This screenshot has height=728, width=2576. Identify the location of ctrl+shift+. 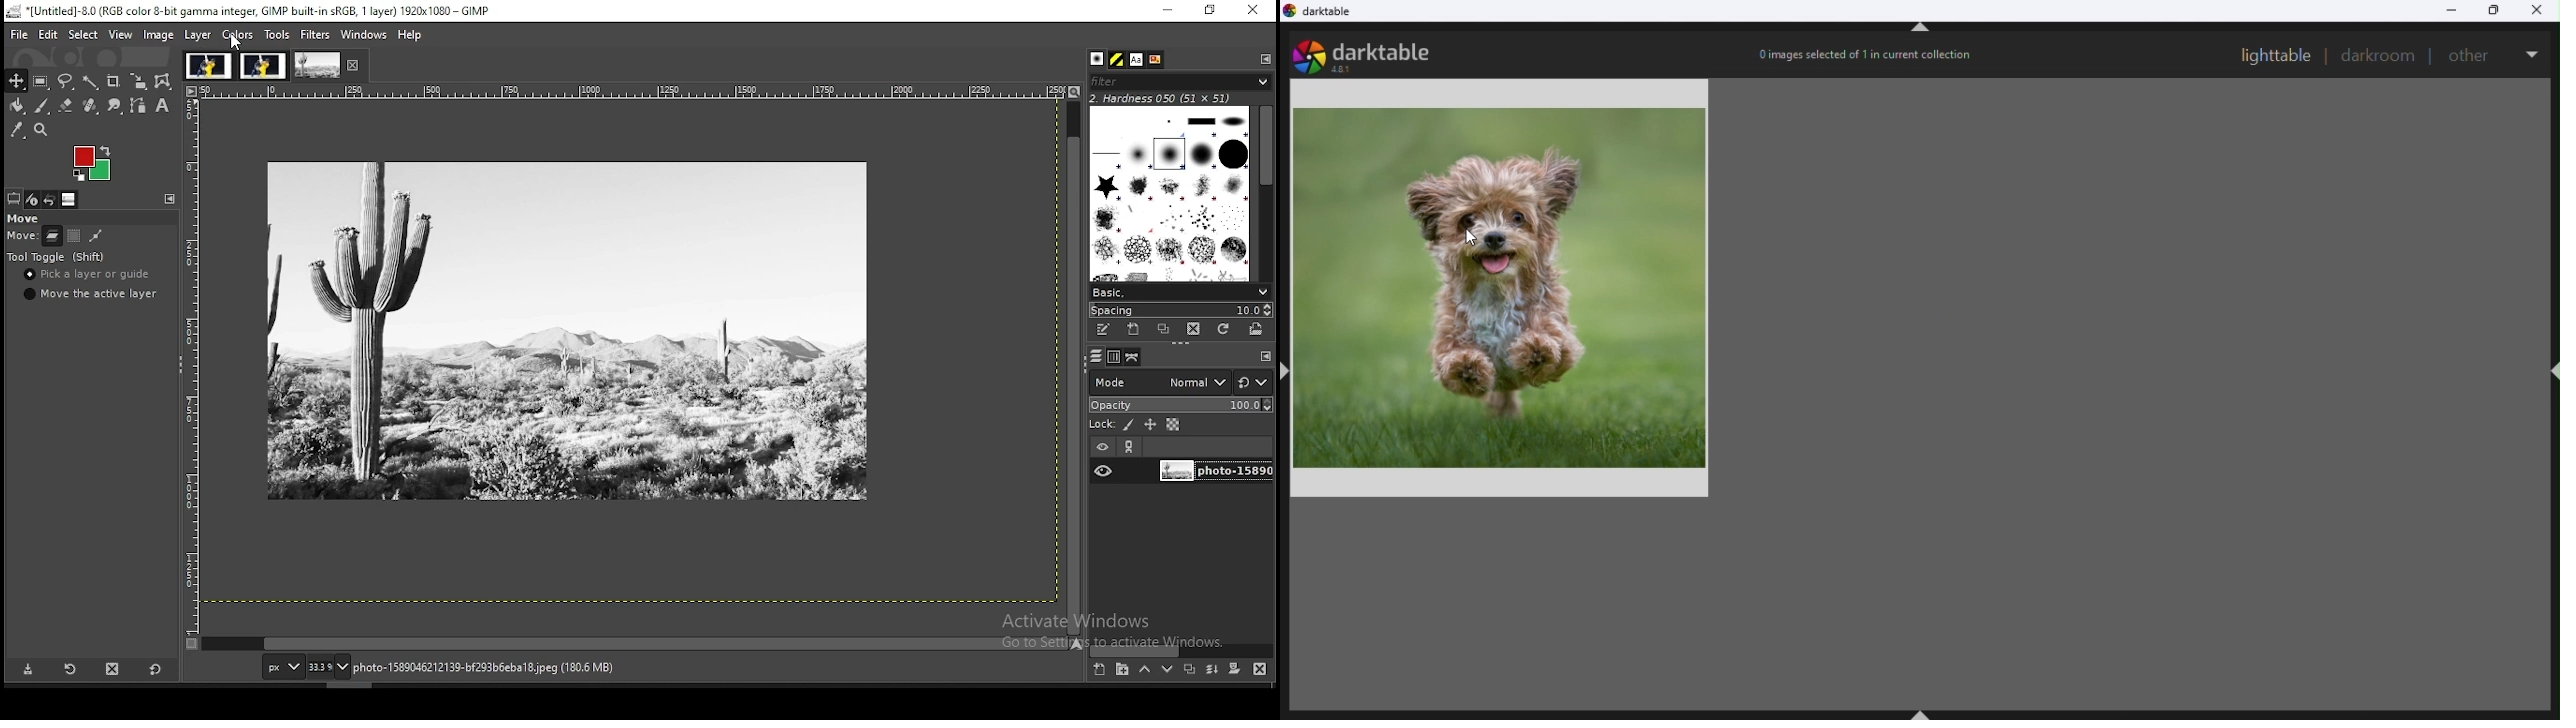
(2552, 373).